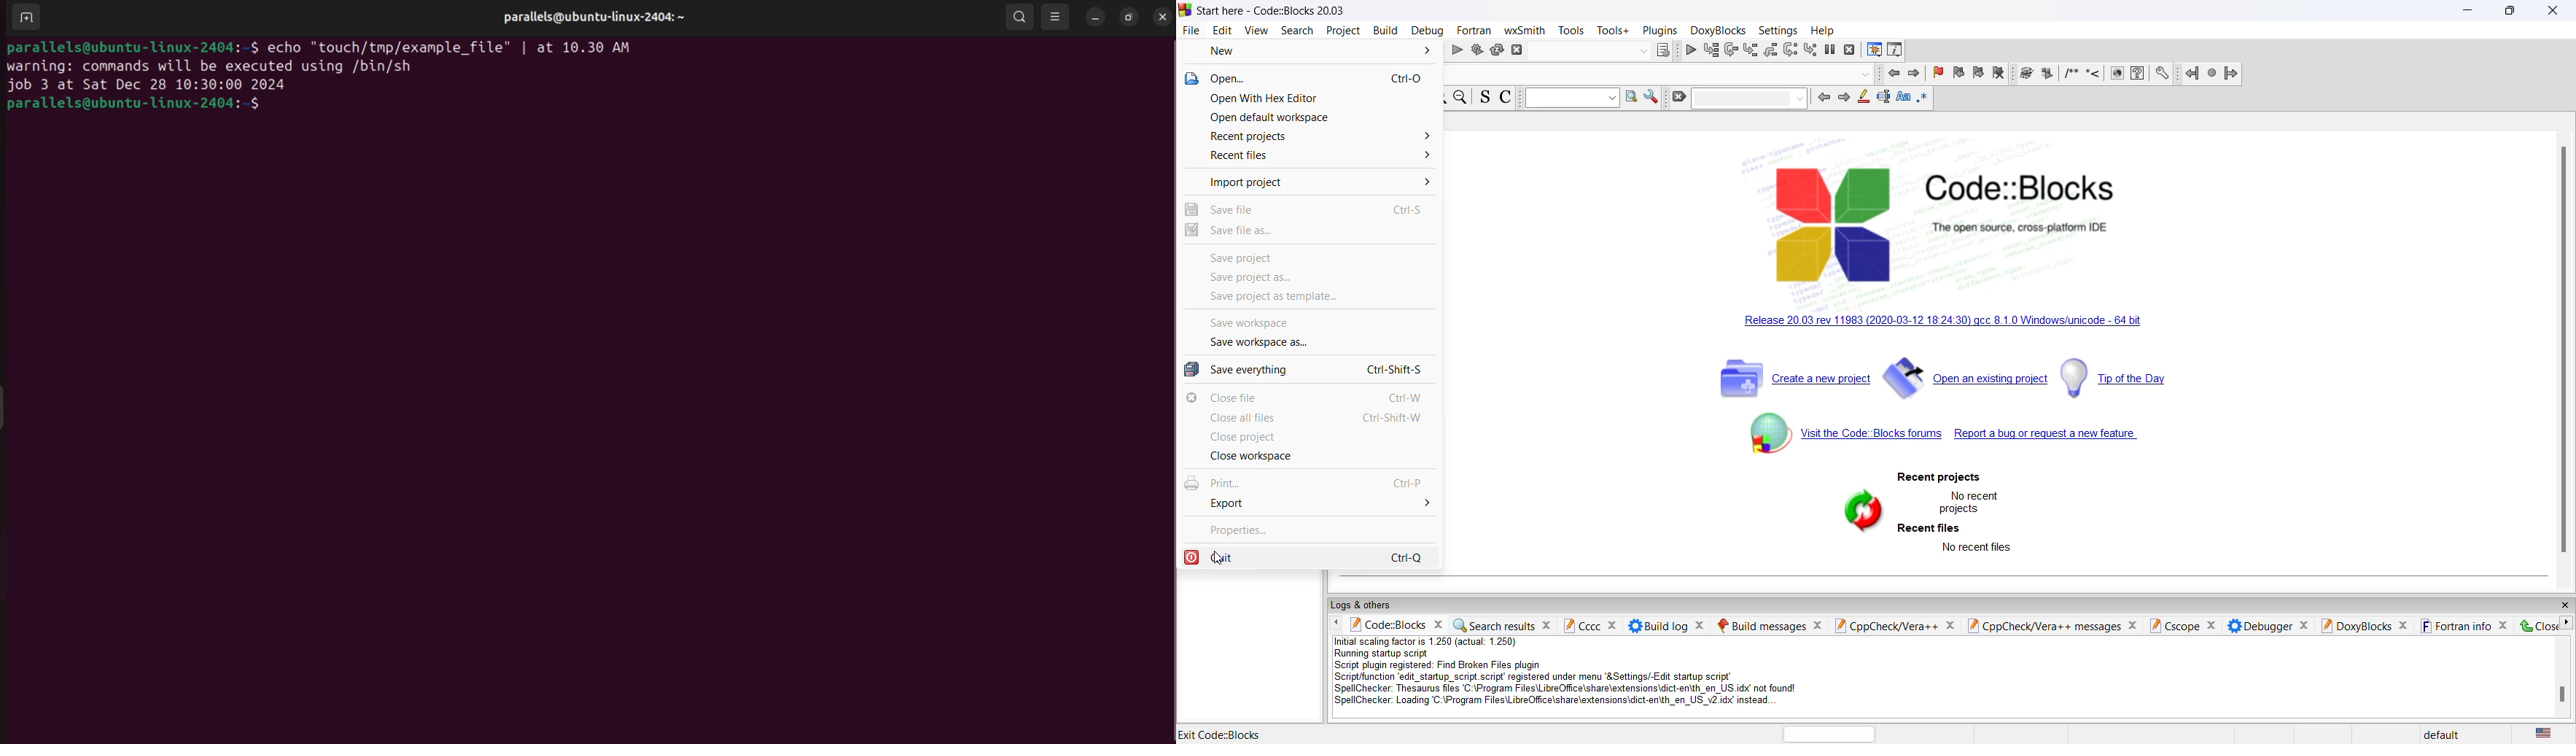  Describe the element at coordinates (1667, 624) in the screenshot. I see `build log pane` at that location.